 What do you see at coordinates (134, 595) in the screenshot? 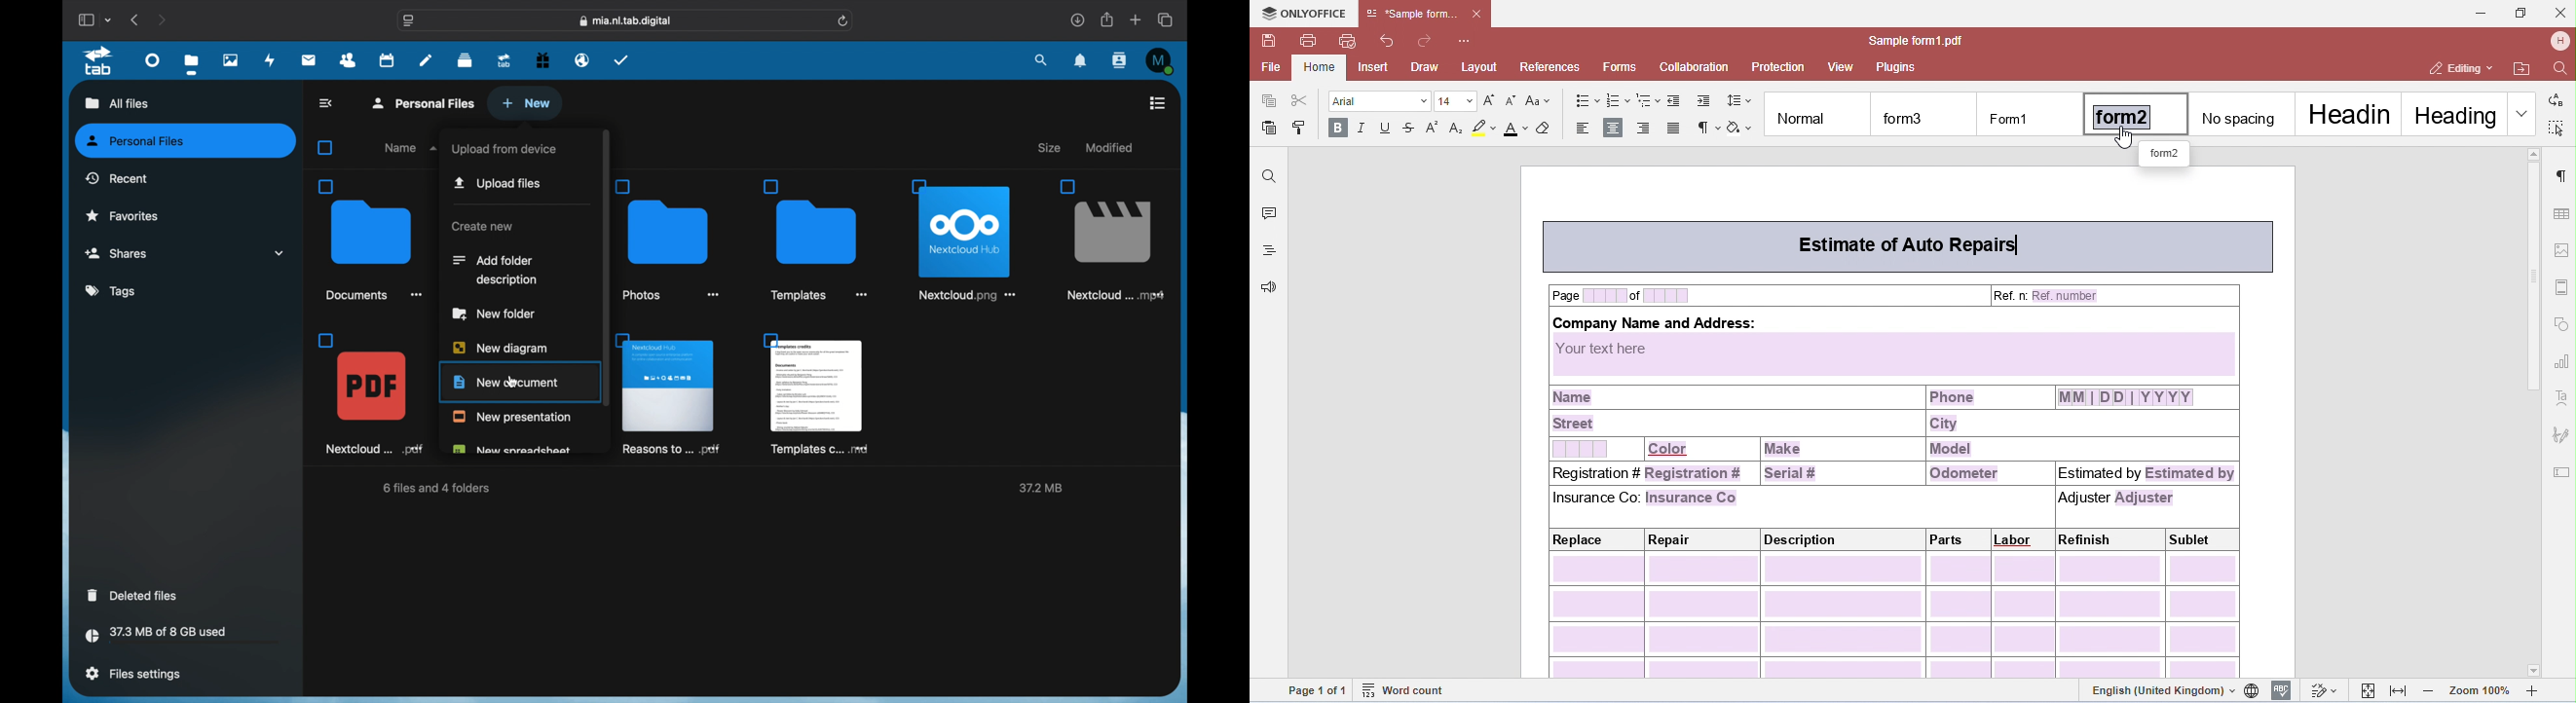
I see `deleted` at bounding box center [134, 595].